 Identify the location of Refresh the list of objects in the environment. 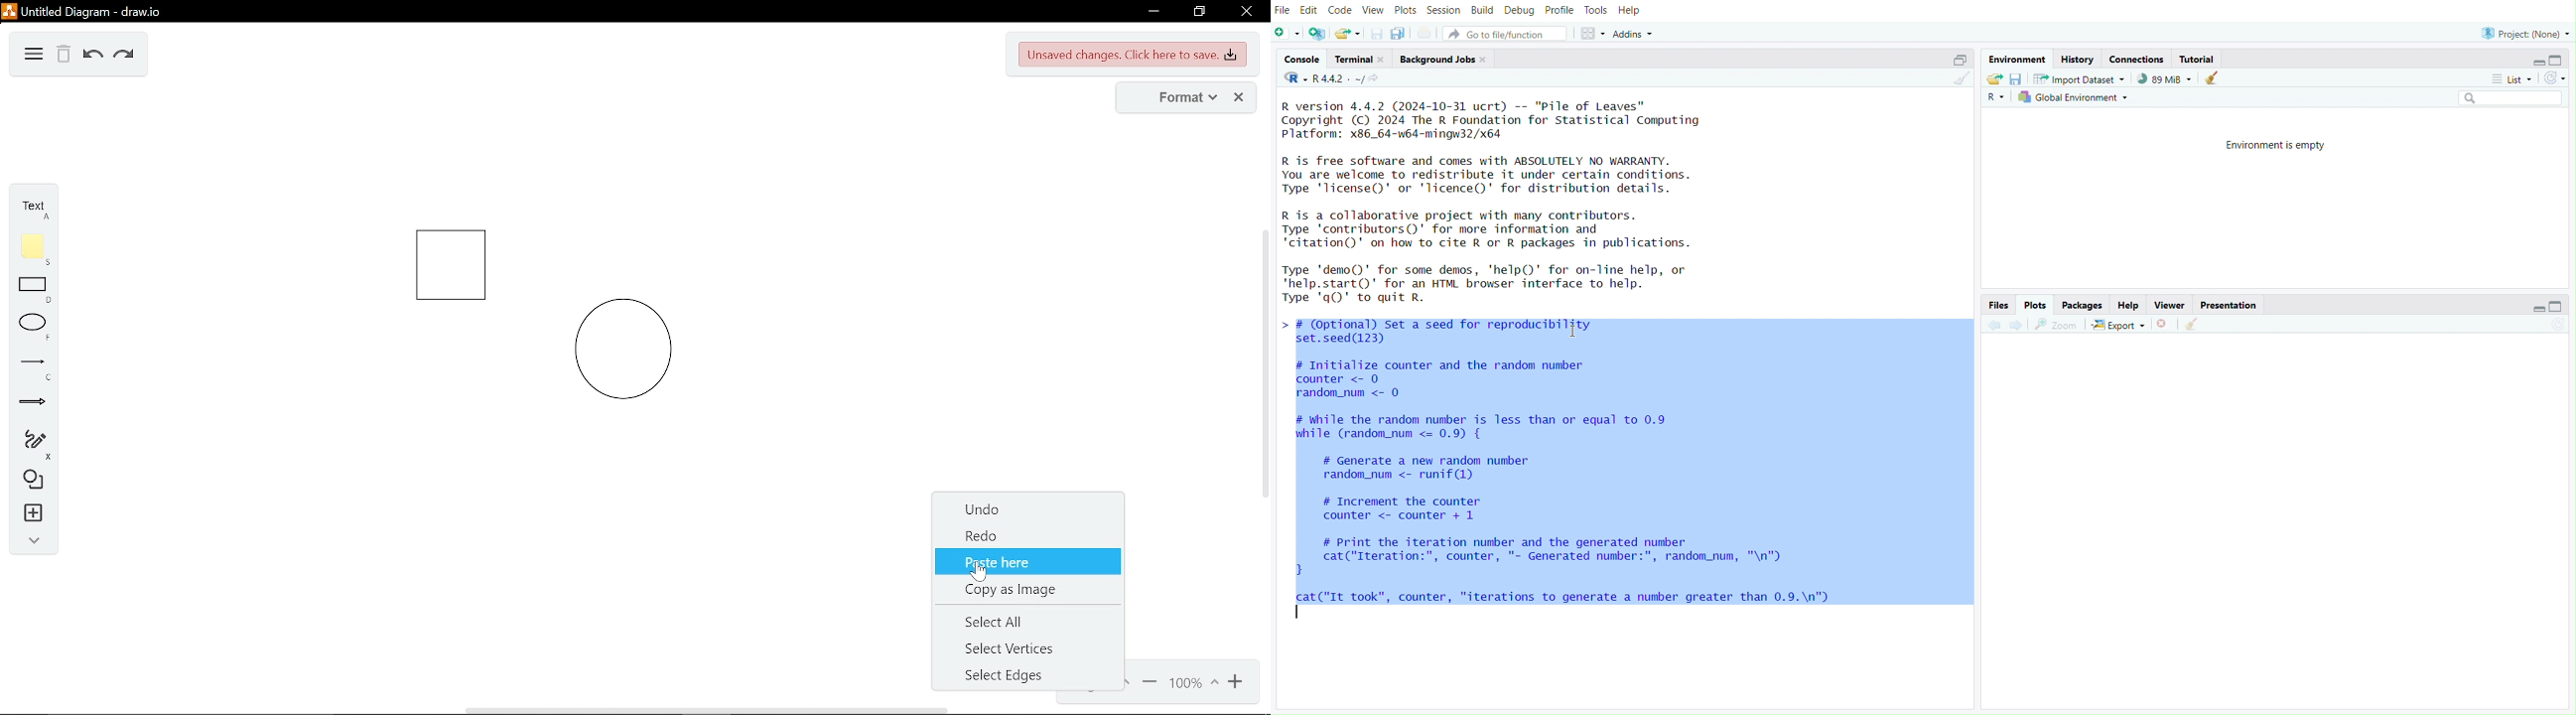
(2554, 77).